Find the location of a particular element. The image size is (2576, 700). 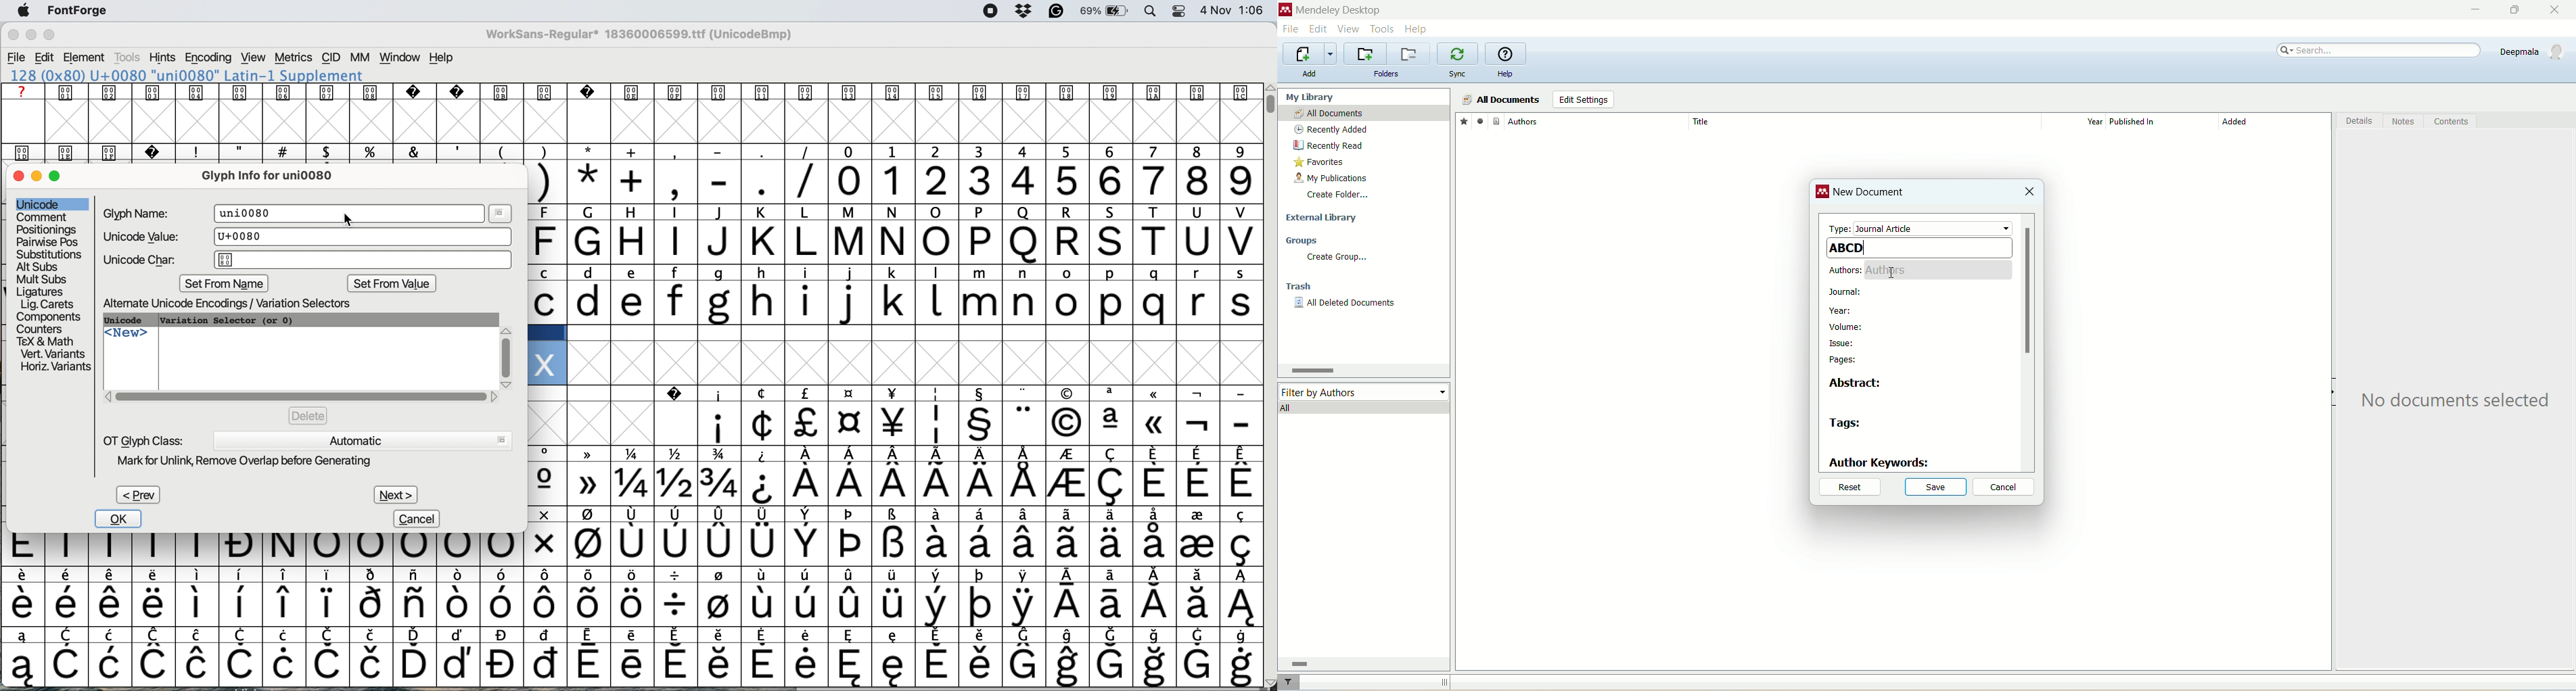

save is located at coordinates (1936, 486).